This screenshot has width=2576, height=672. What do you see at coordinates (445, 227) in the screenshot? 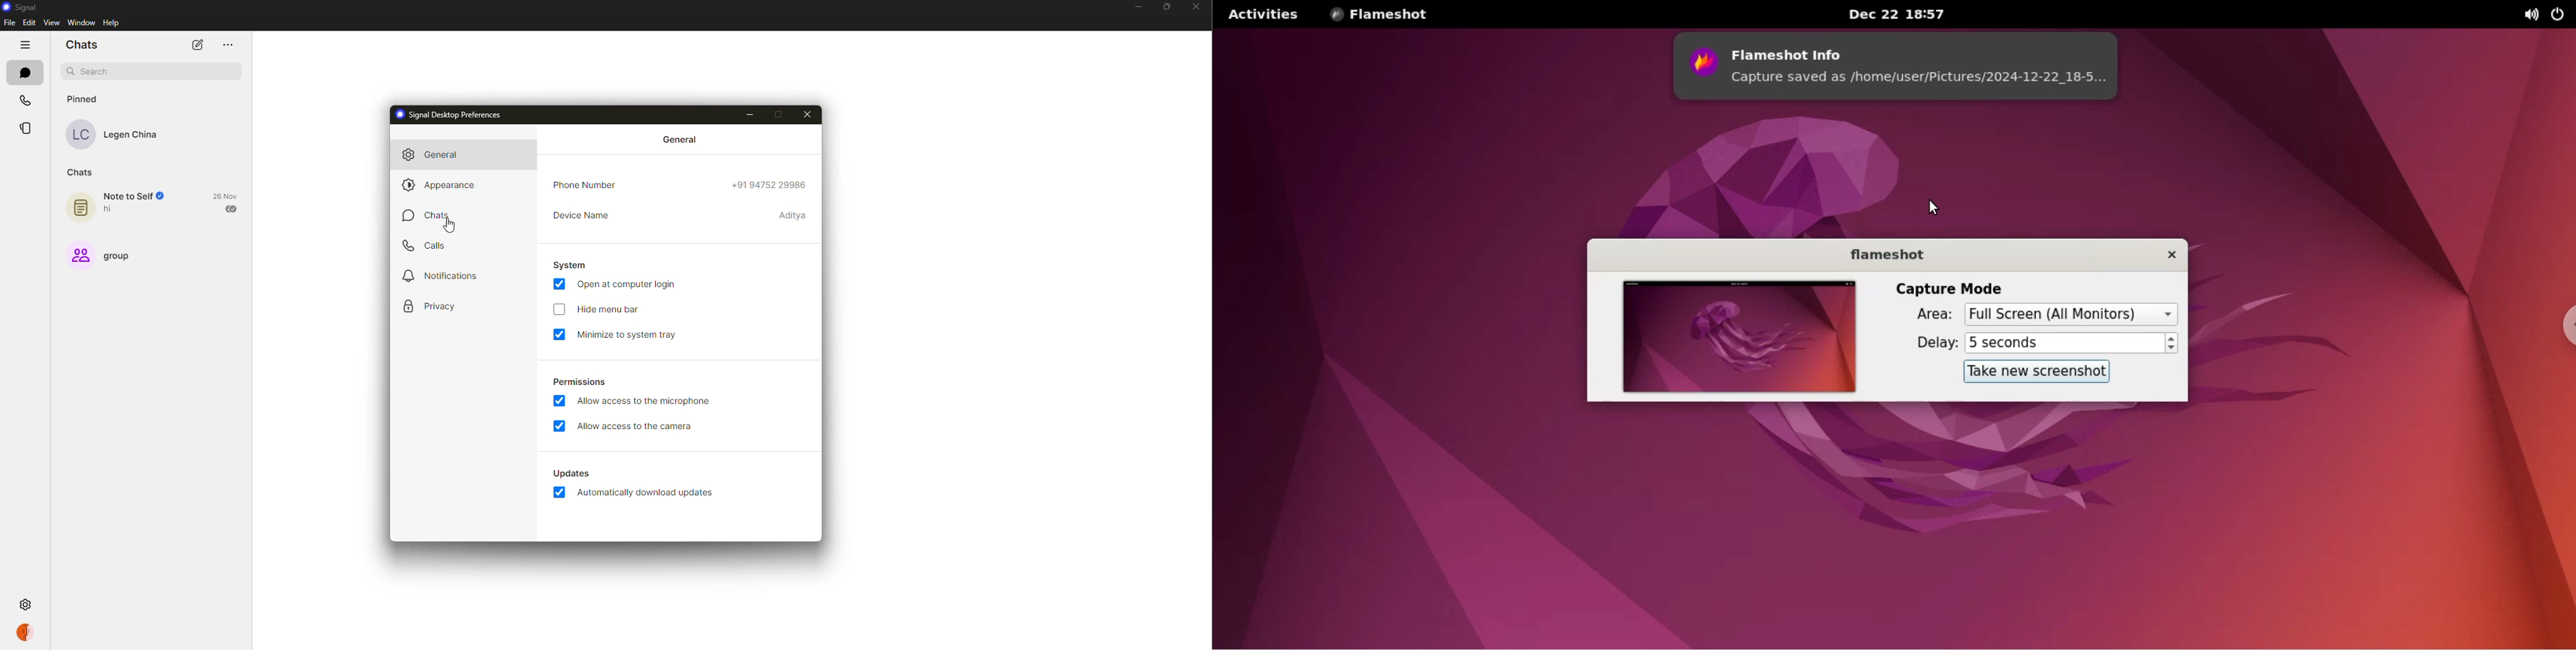
I see `cursor` at bounding box center [445, 227].